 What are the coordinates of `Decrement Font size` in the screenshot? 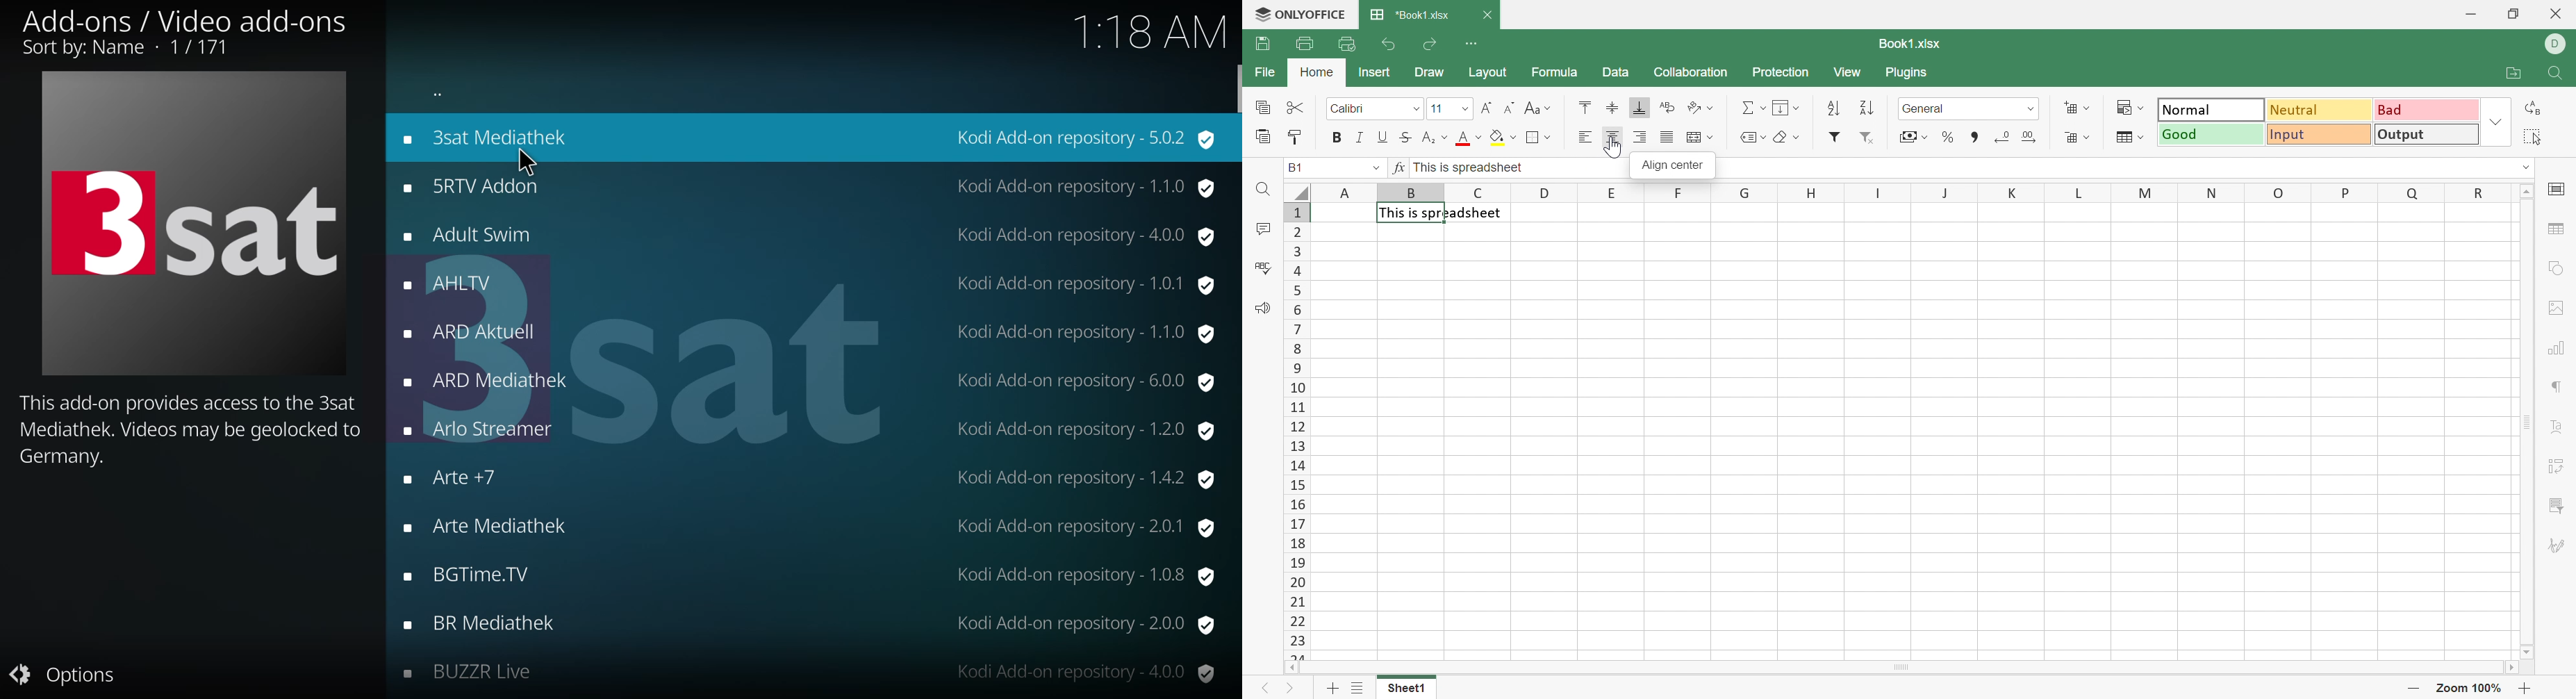 It's located at (1508, 107).